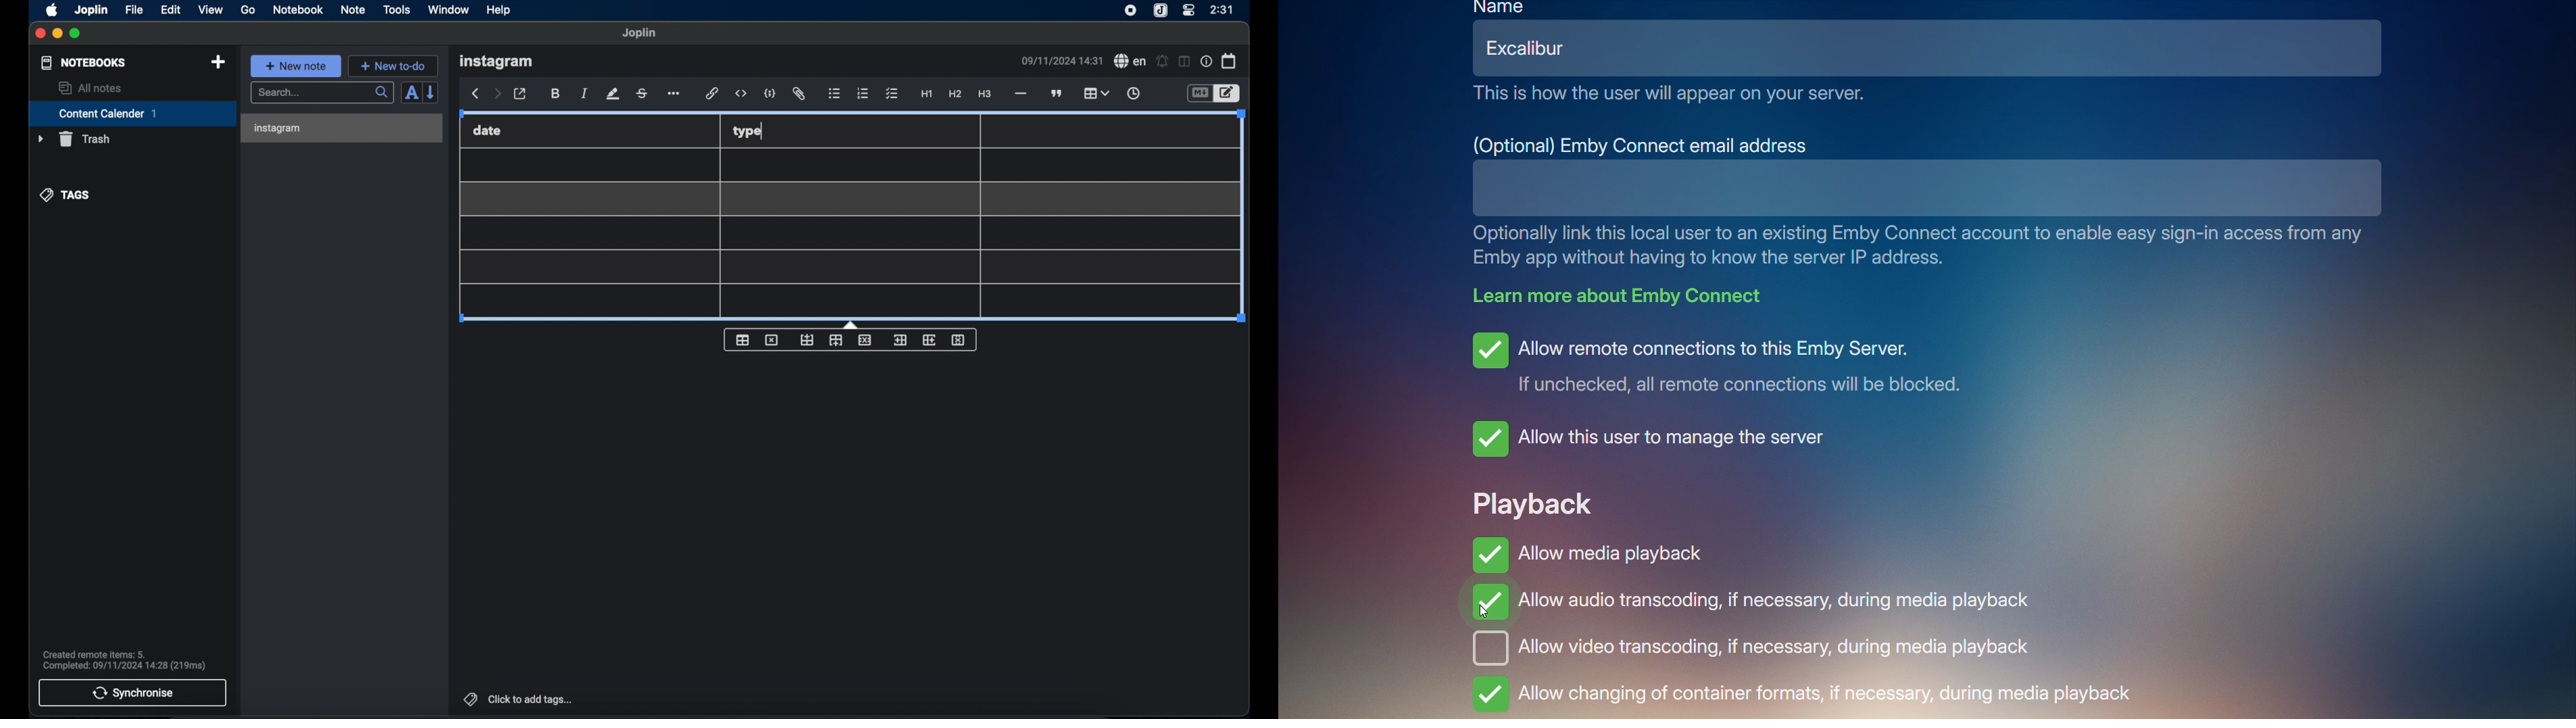 Image resolution: width=2576 pixels, height=728 pixels. What do you see at coordinates (1096, 93) in the screenshot?
I see `table highlighted` at bounding box center [1096, 93].